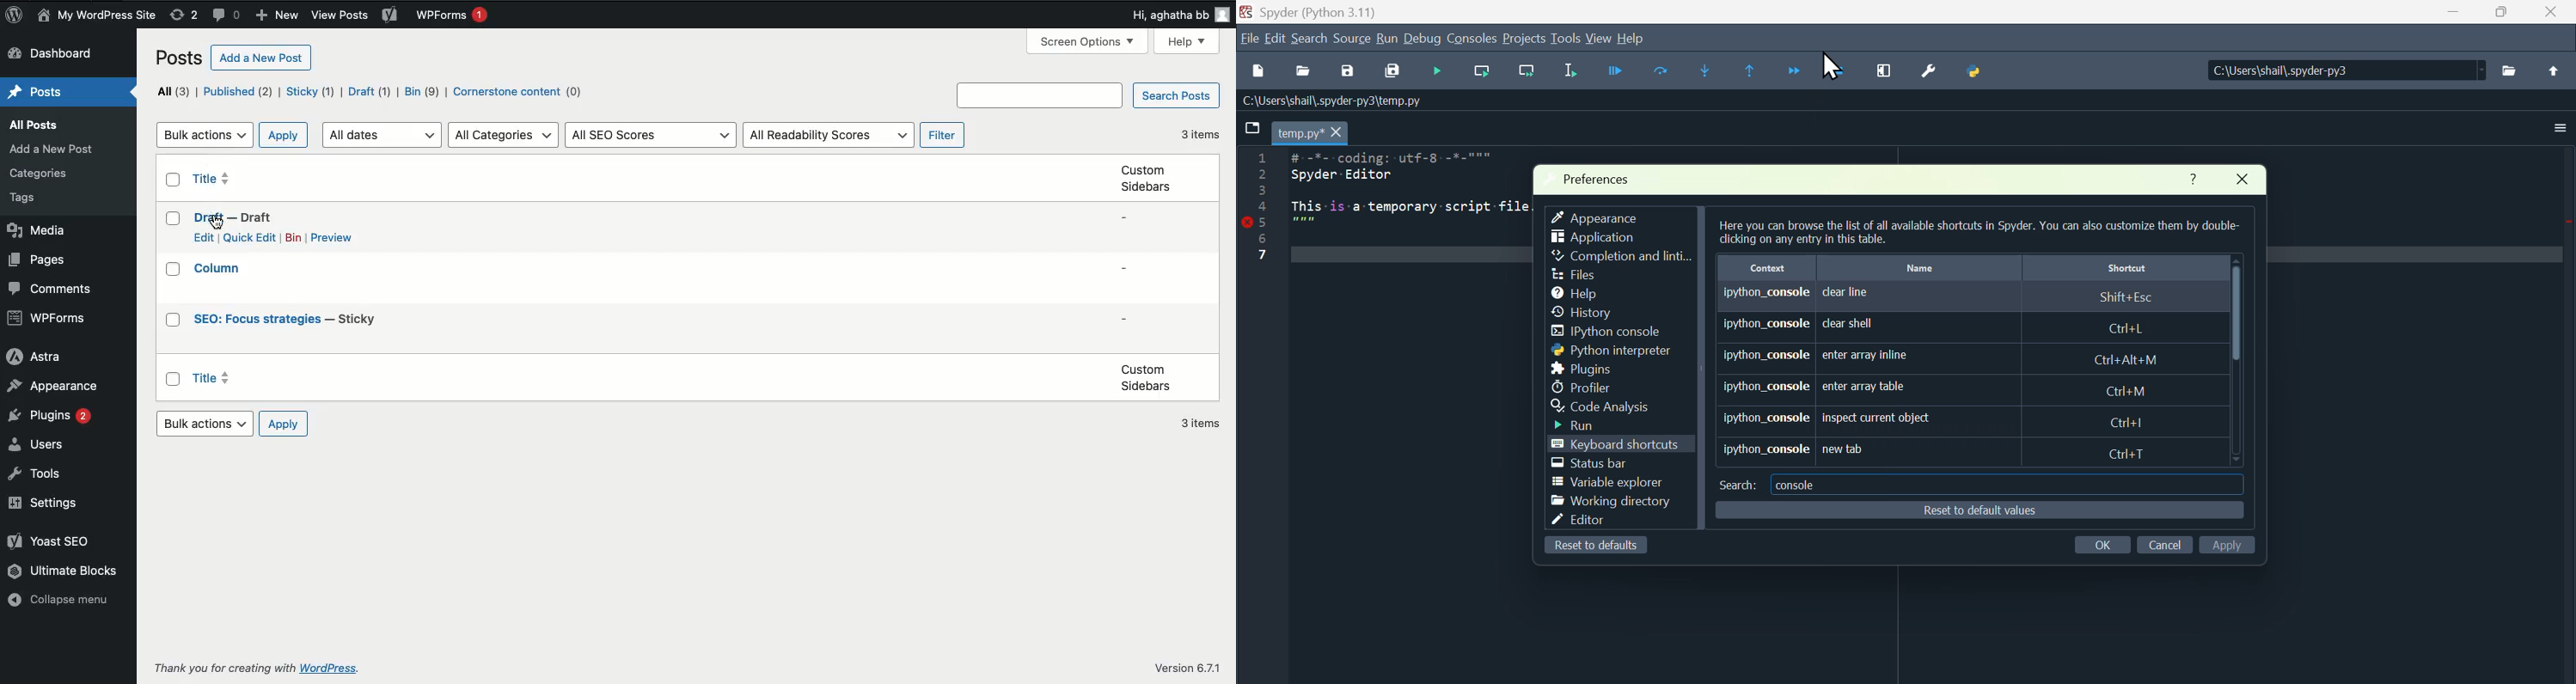 The height and width of the screenshot is (700, 2576). Describe the element at coordinates (1973, 510) in the screenshot. I see `Reset to default values` at that location.